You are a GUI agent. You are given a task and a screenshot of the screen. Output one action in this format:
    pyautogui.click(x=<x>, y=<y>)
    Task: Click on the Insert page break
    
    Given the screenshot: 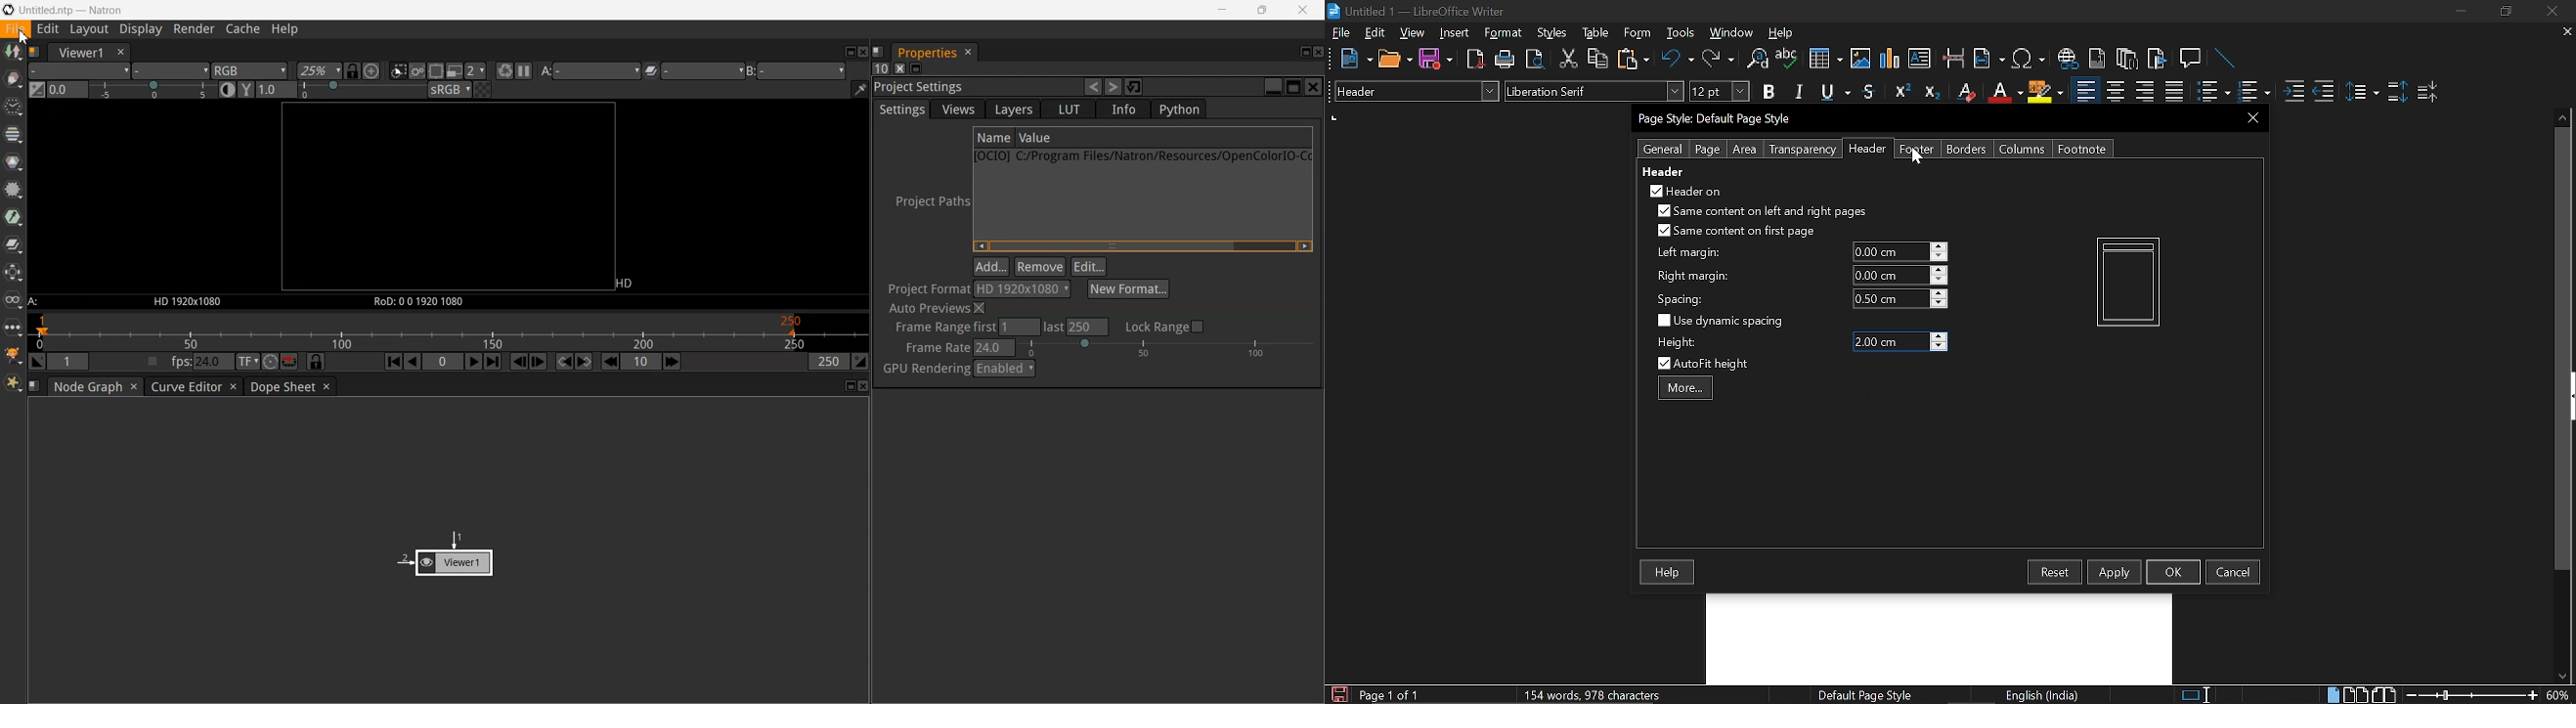 What is the action you would take?
    pyautogui.click(x=1952, y=59)
    